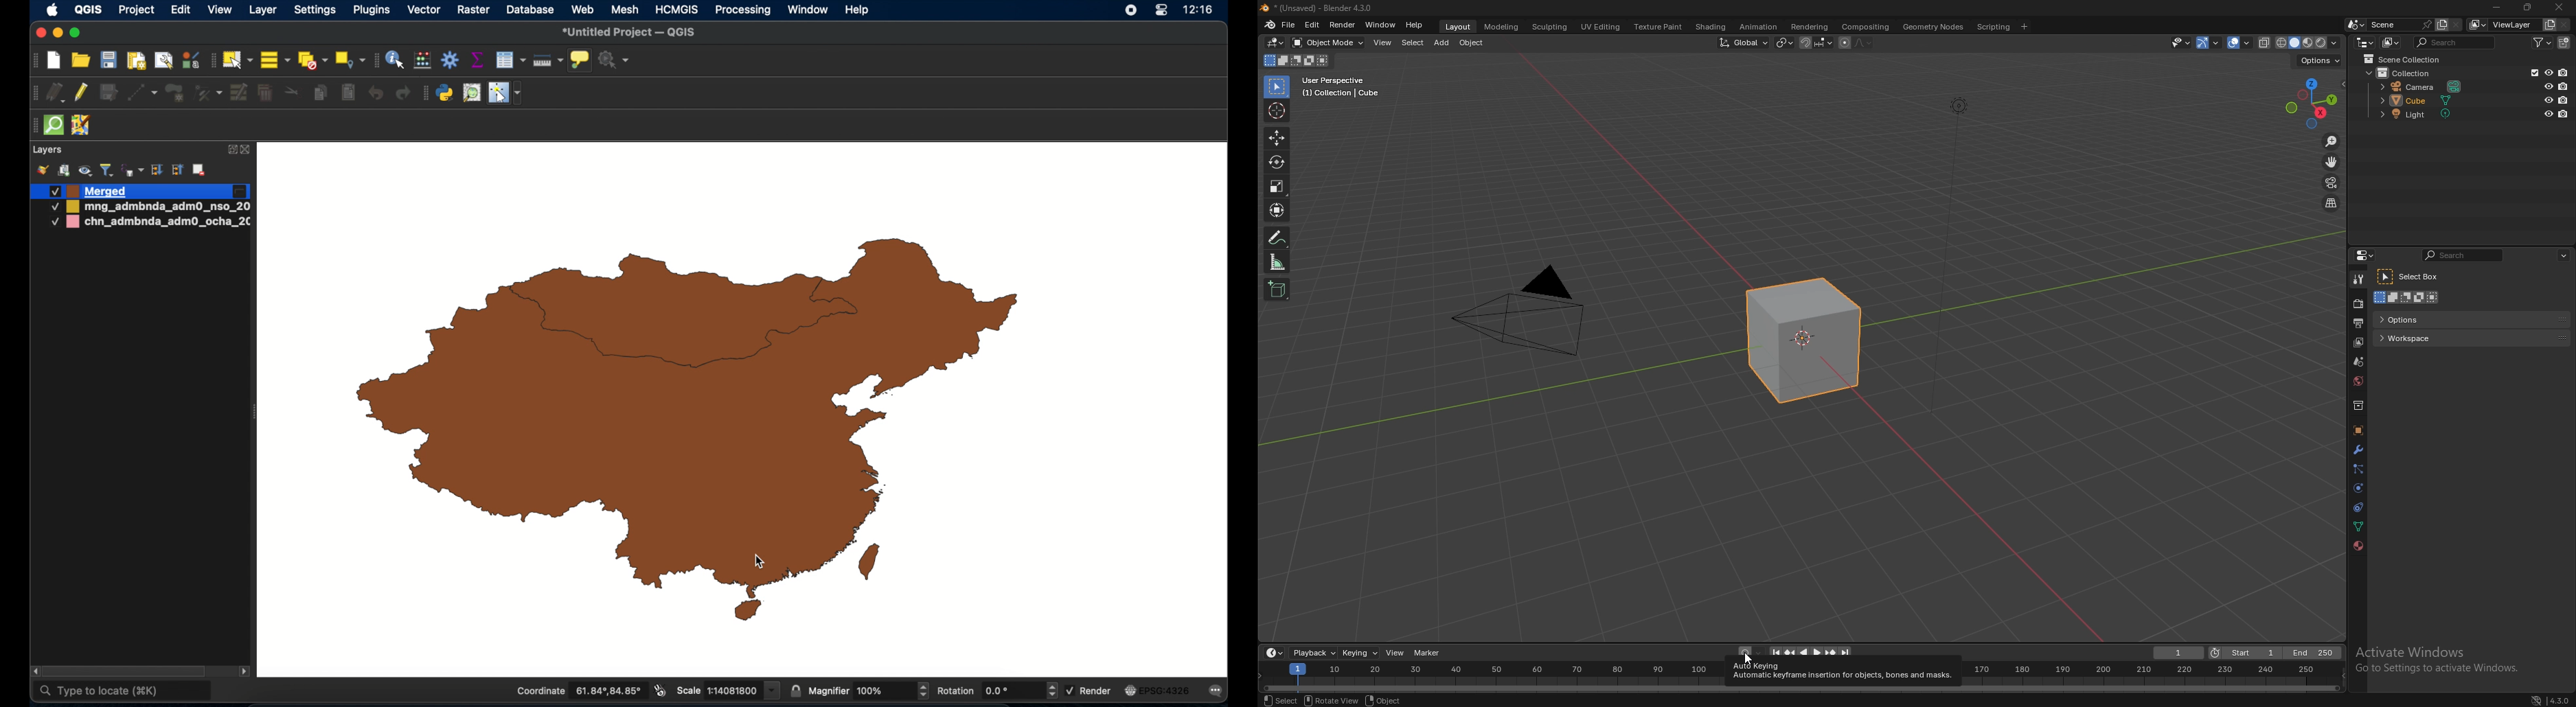 This screenshot has height=728, width=2576. Describe the element at coordinates (1276, 110) in the screenshot. I see `cursor` at that location.